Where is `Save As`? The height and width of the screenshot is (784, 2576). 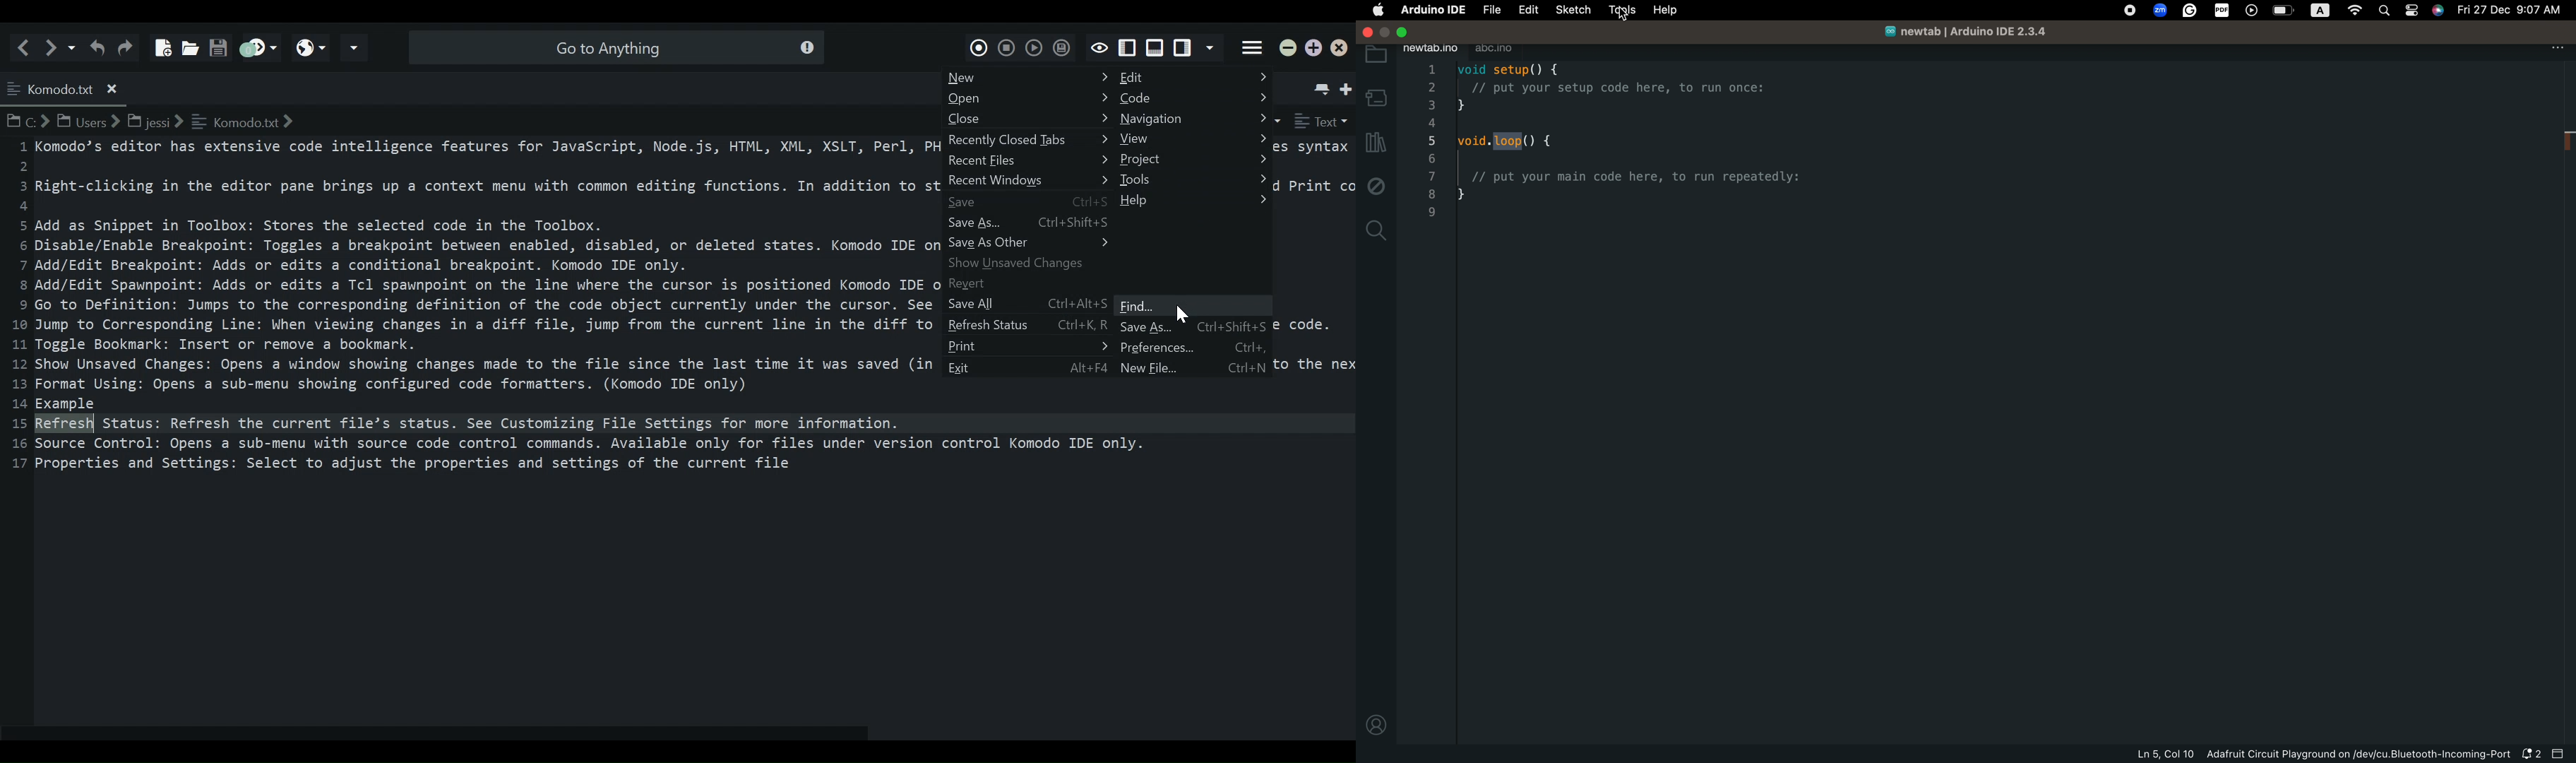
Save As is located at coordinates (1140, 328).